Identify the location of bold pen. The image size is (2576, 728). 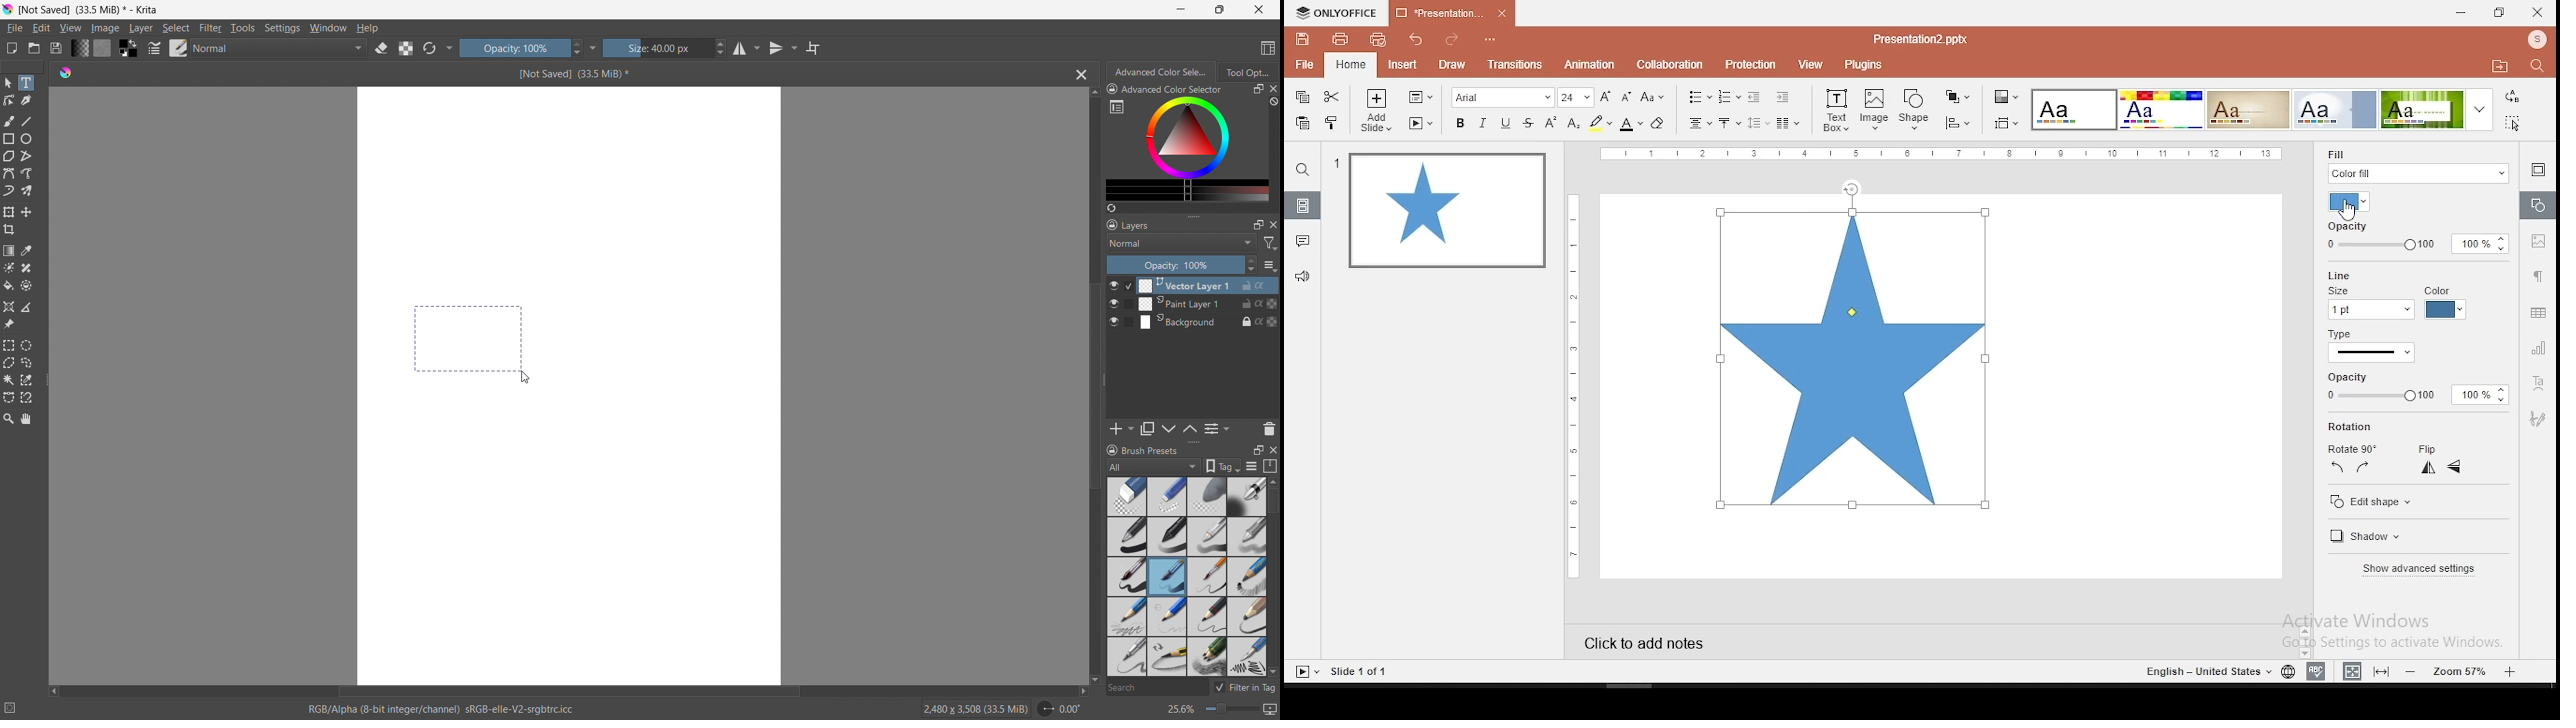
(1126, 537).